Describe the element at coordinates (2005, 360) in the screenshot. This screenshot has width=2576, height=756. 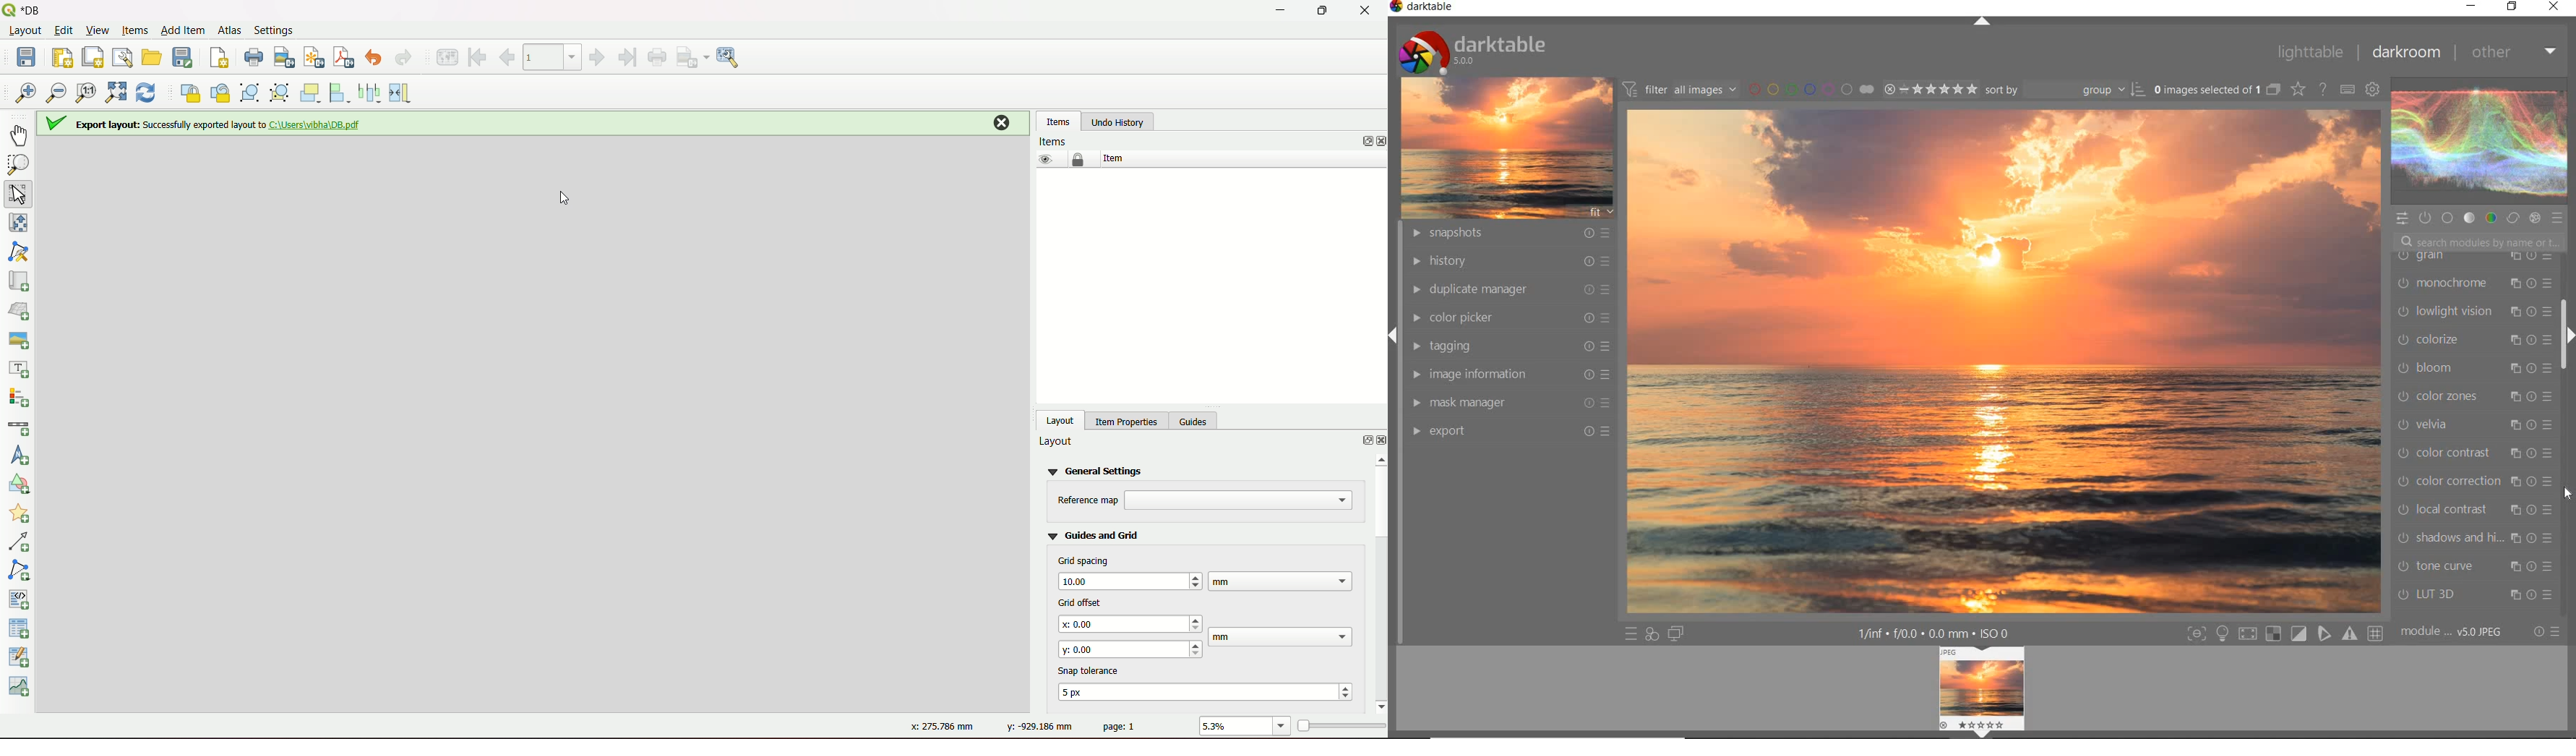
I see `SELECTED IMAGE` at that location.